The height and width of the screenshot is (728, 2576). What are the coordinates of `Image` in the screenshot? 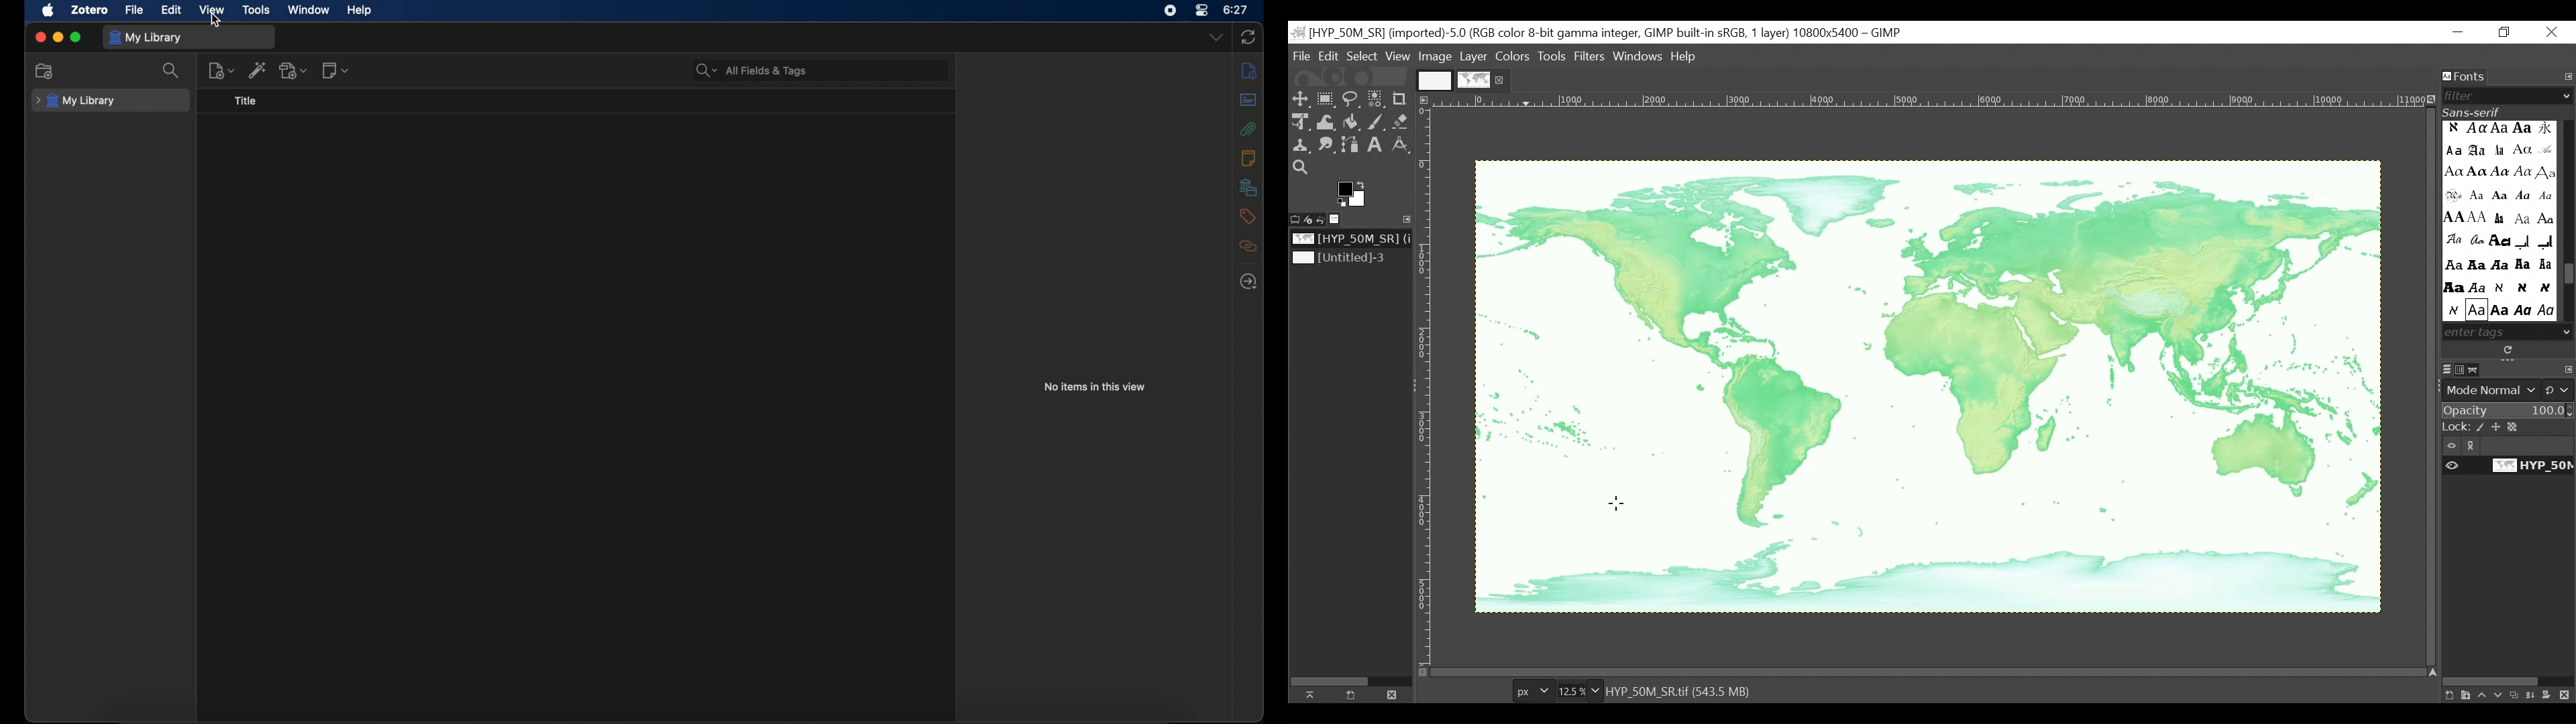 It's located at (1930, 385).